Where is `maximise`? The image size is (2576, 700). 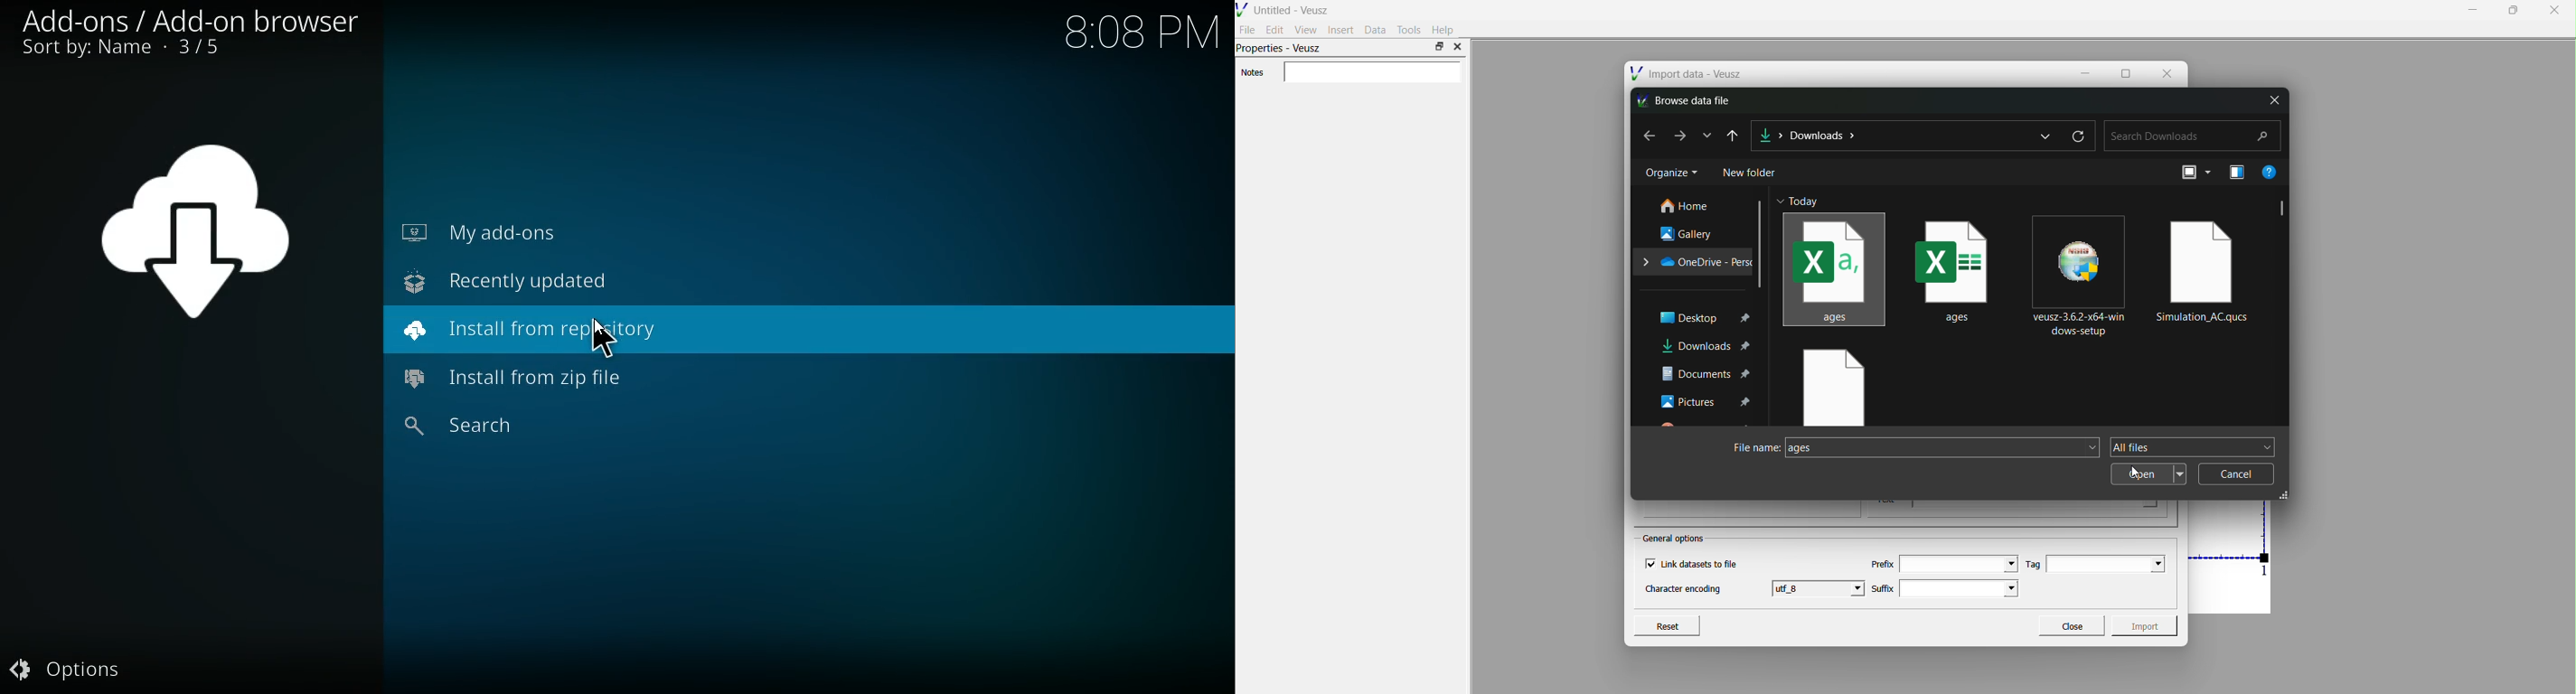 maximise is located at coordinates (2511, 10).